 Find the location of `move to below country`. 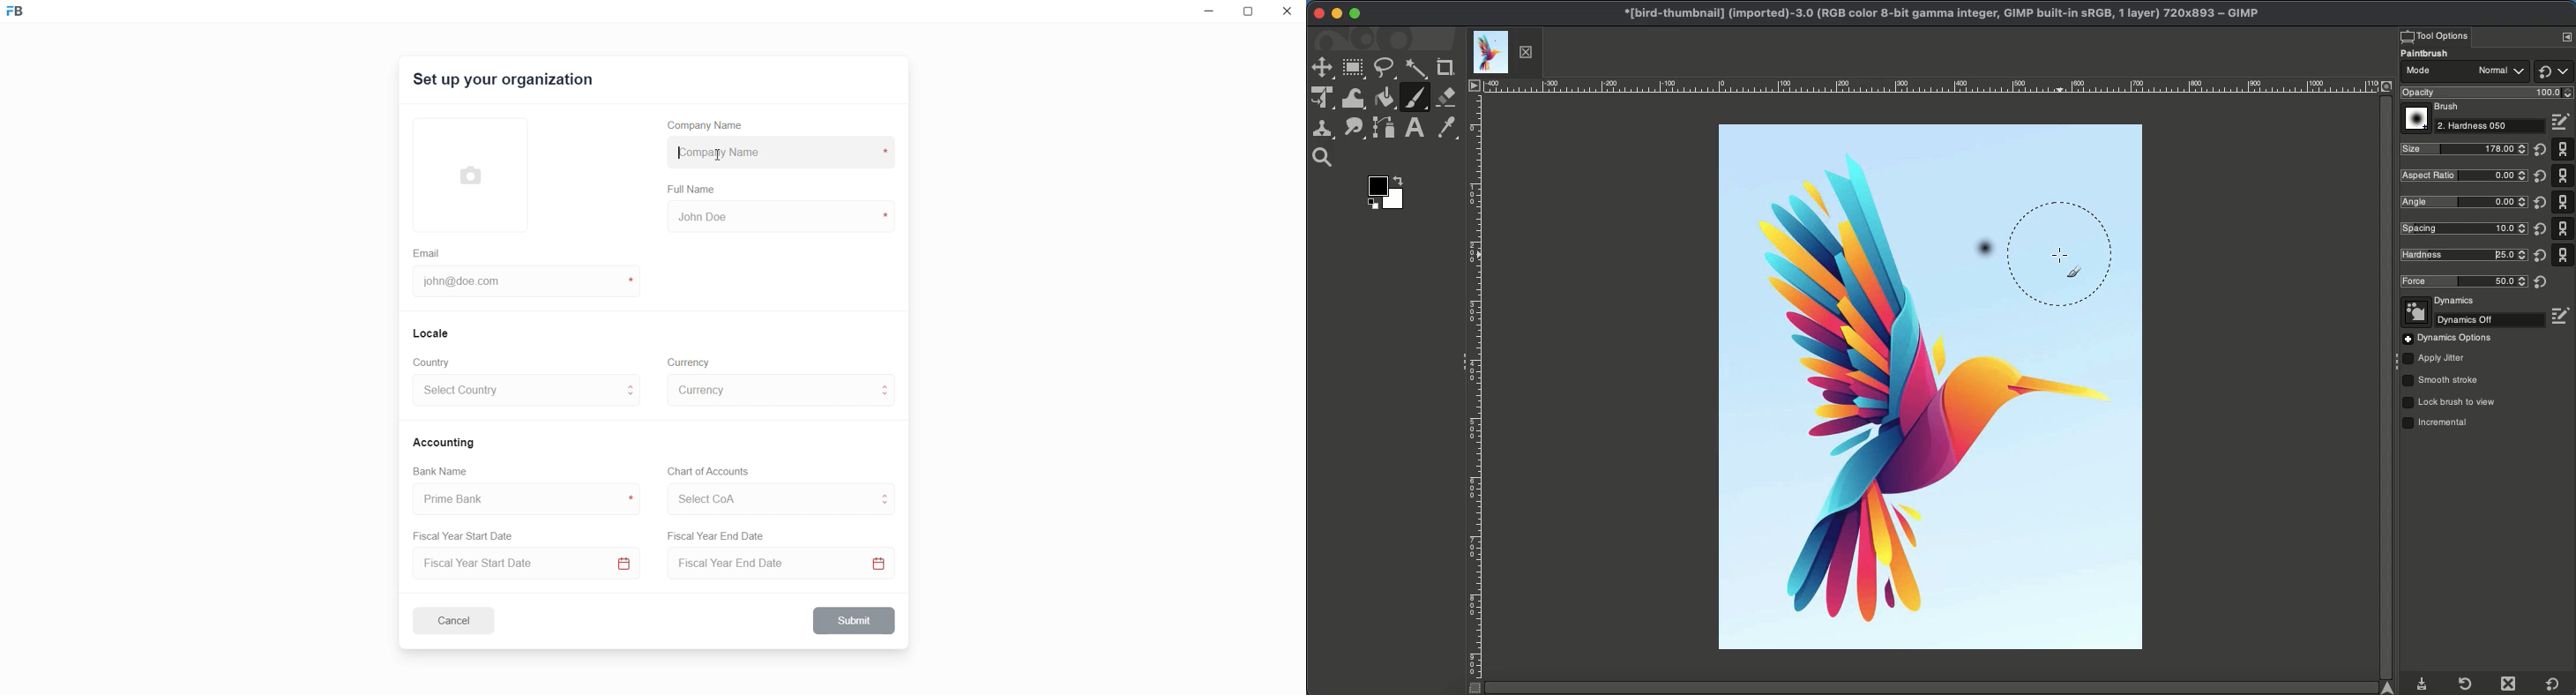

move to below country is located at coordinates (634, 399).